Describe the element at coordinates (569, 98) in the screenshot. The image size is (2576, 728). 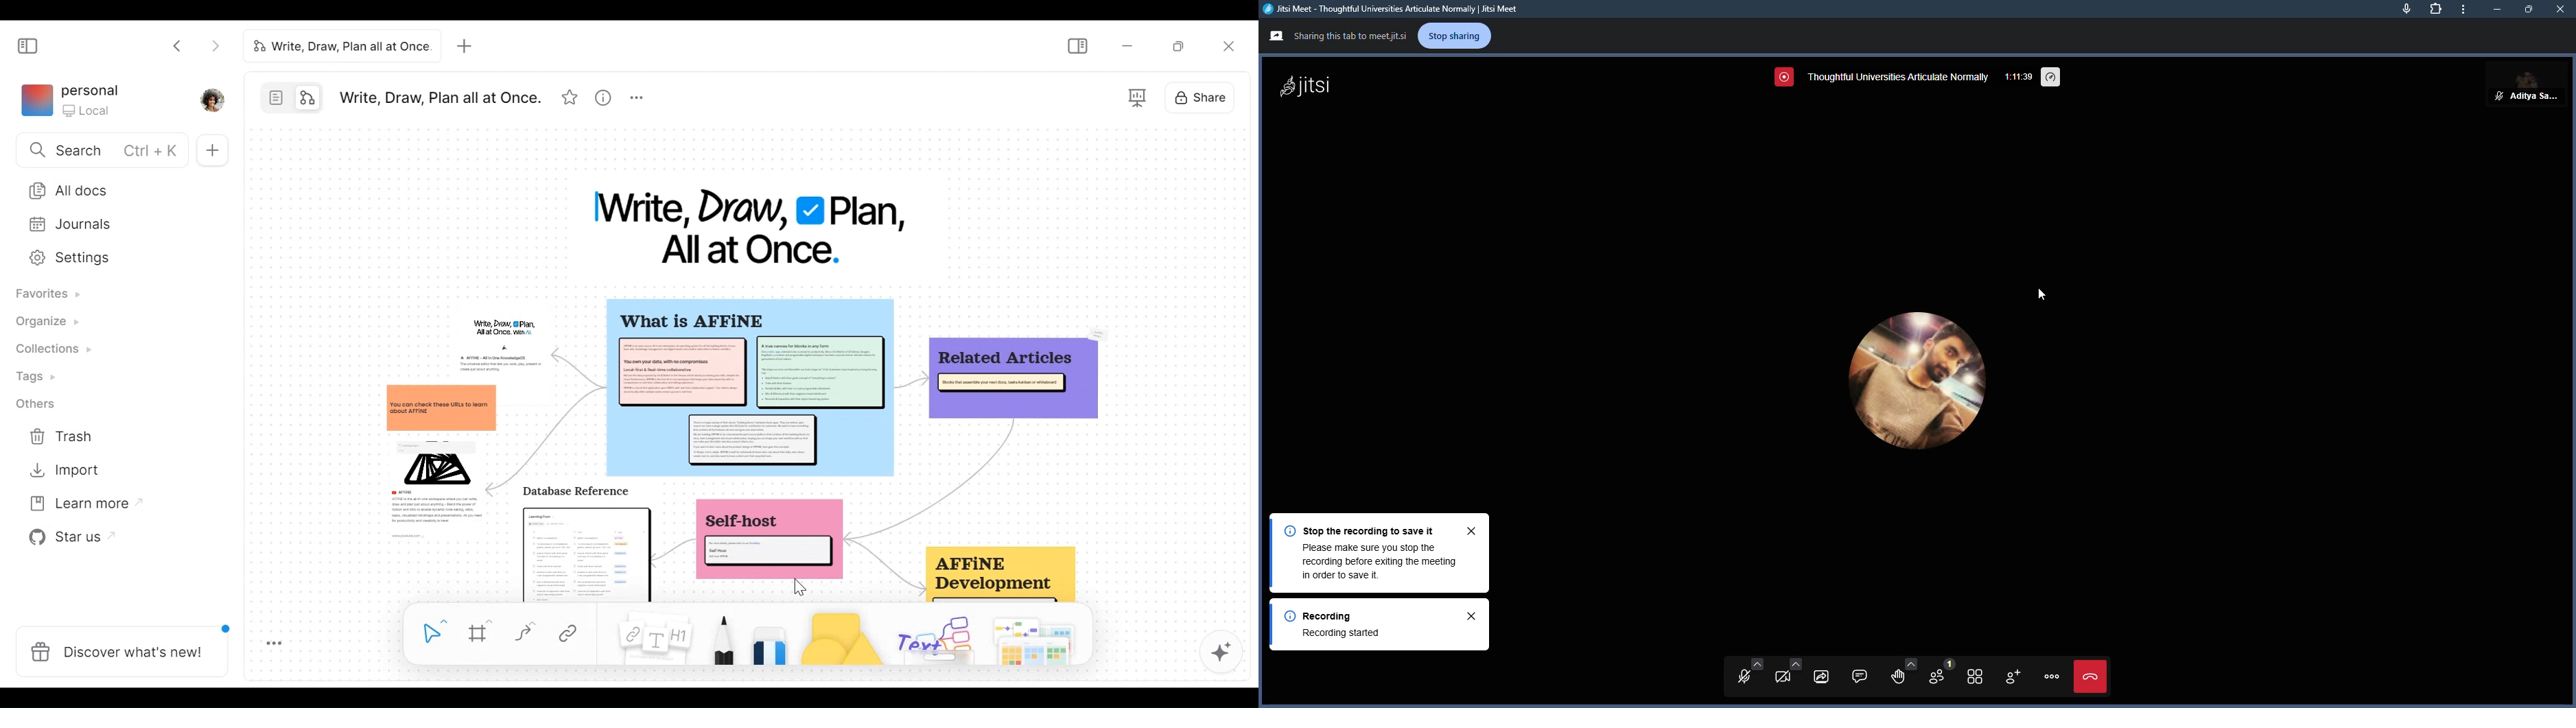
I see `Favorite` at that location.